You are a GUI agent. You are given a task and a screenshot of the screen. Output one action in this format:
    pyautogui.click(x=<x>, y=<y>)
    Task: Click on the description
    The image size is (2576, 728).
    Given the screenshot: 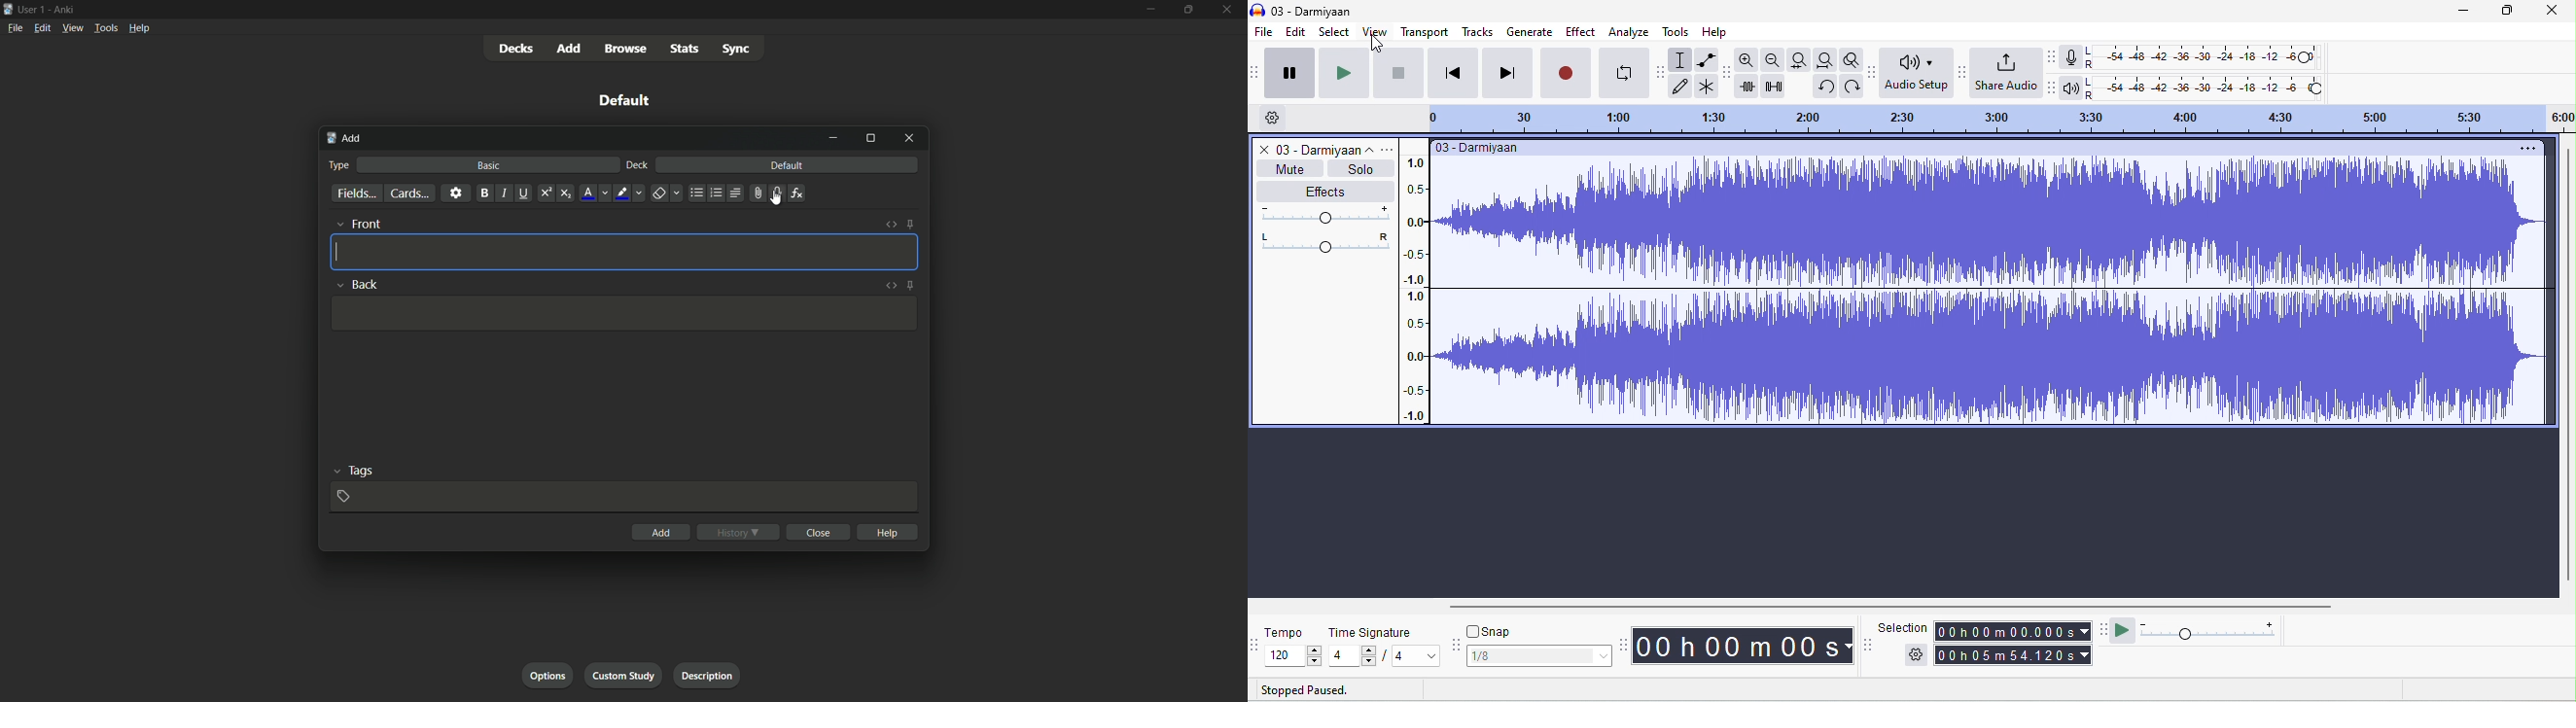 What is the action you would take?
    pyautogui.click(x=707, y=675)
    